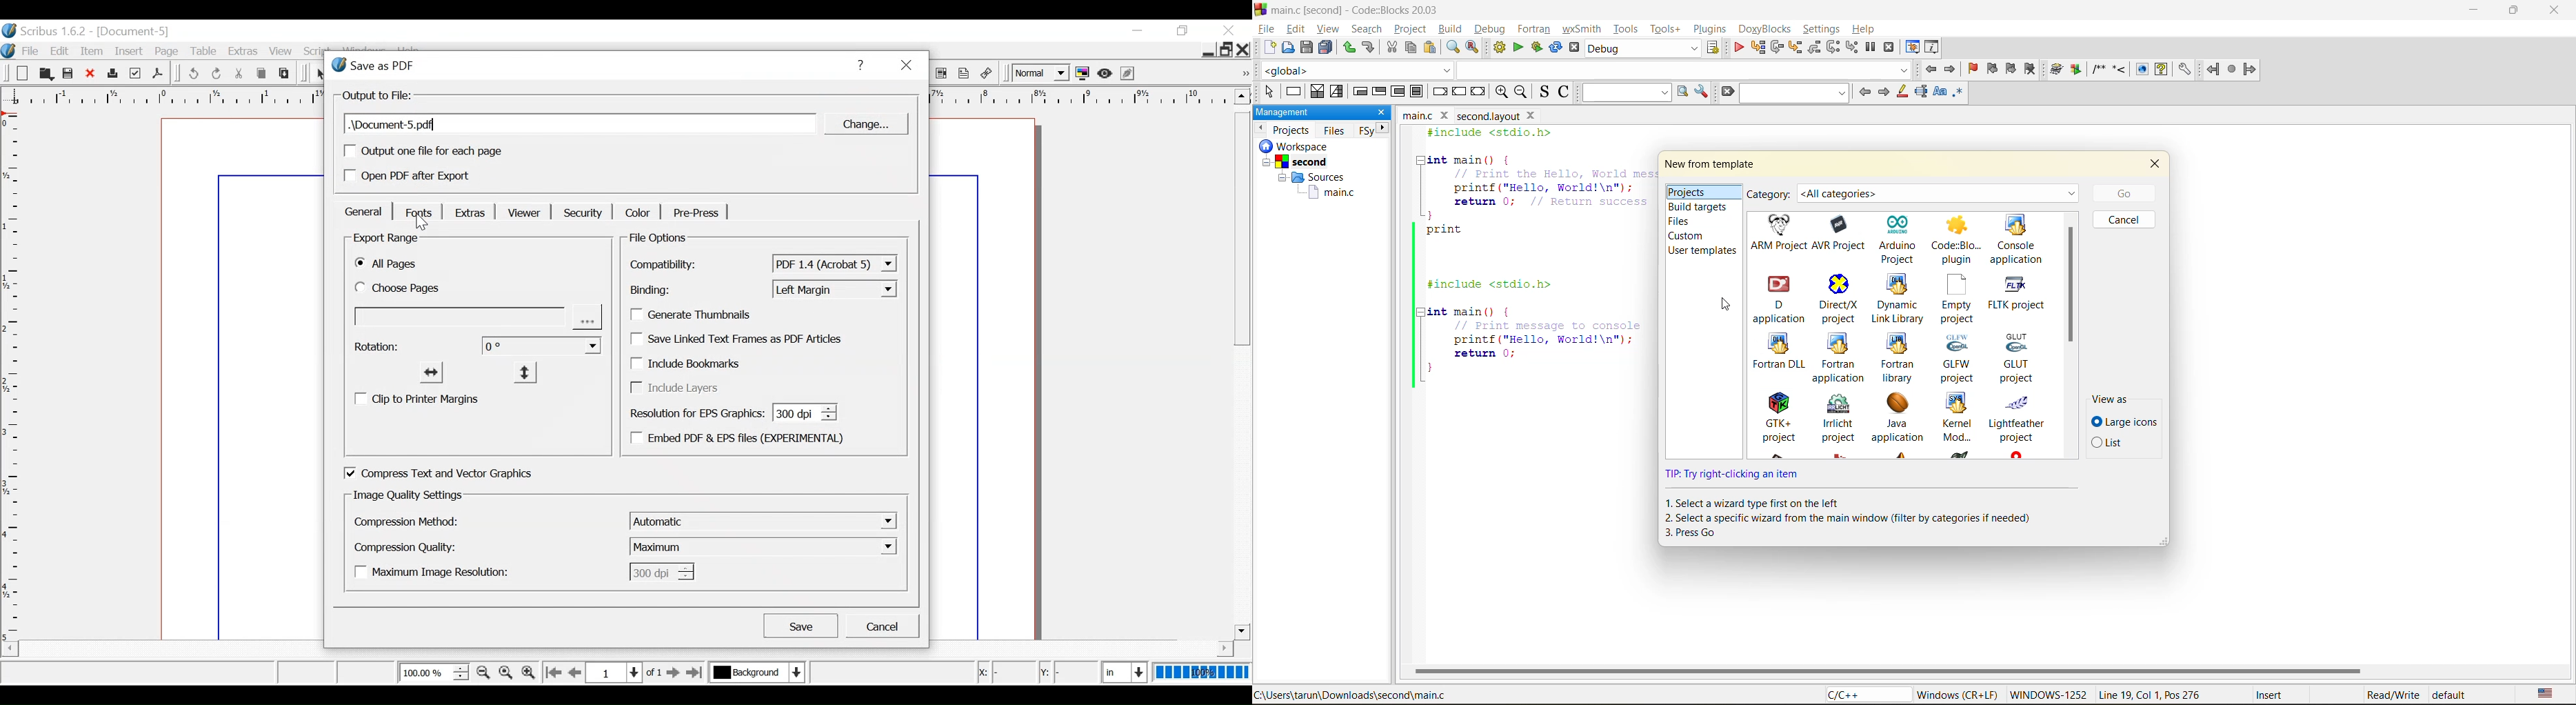  What do you see at coordinates (1900, 358) in the screenshot?
I see `fortran library` at bounding box center [1900, 358].